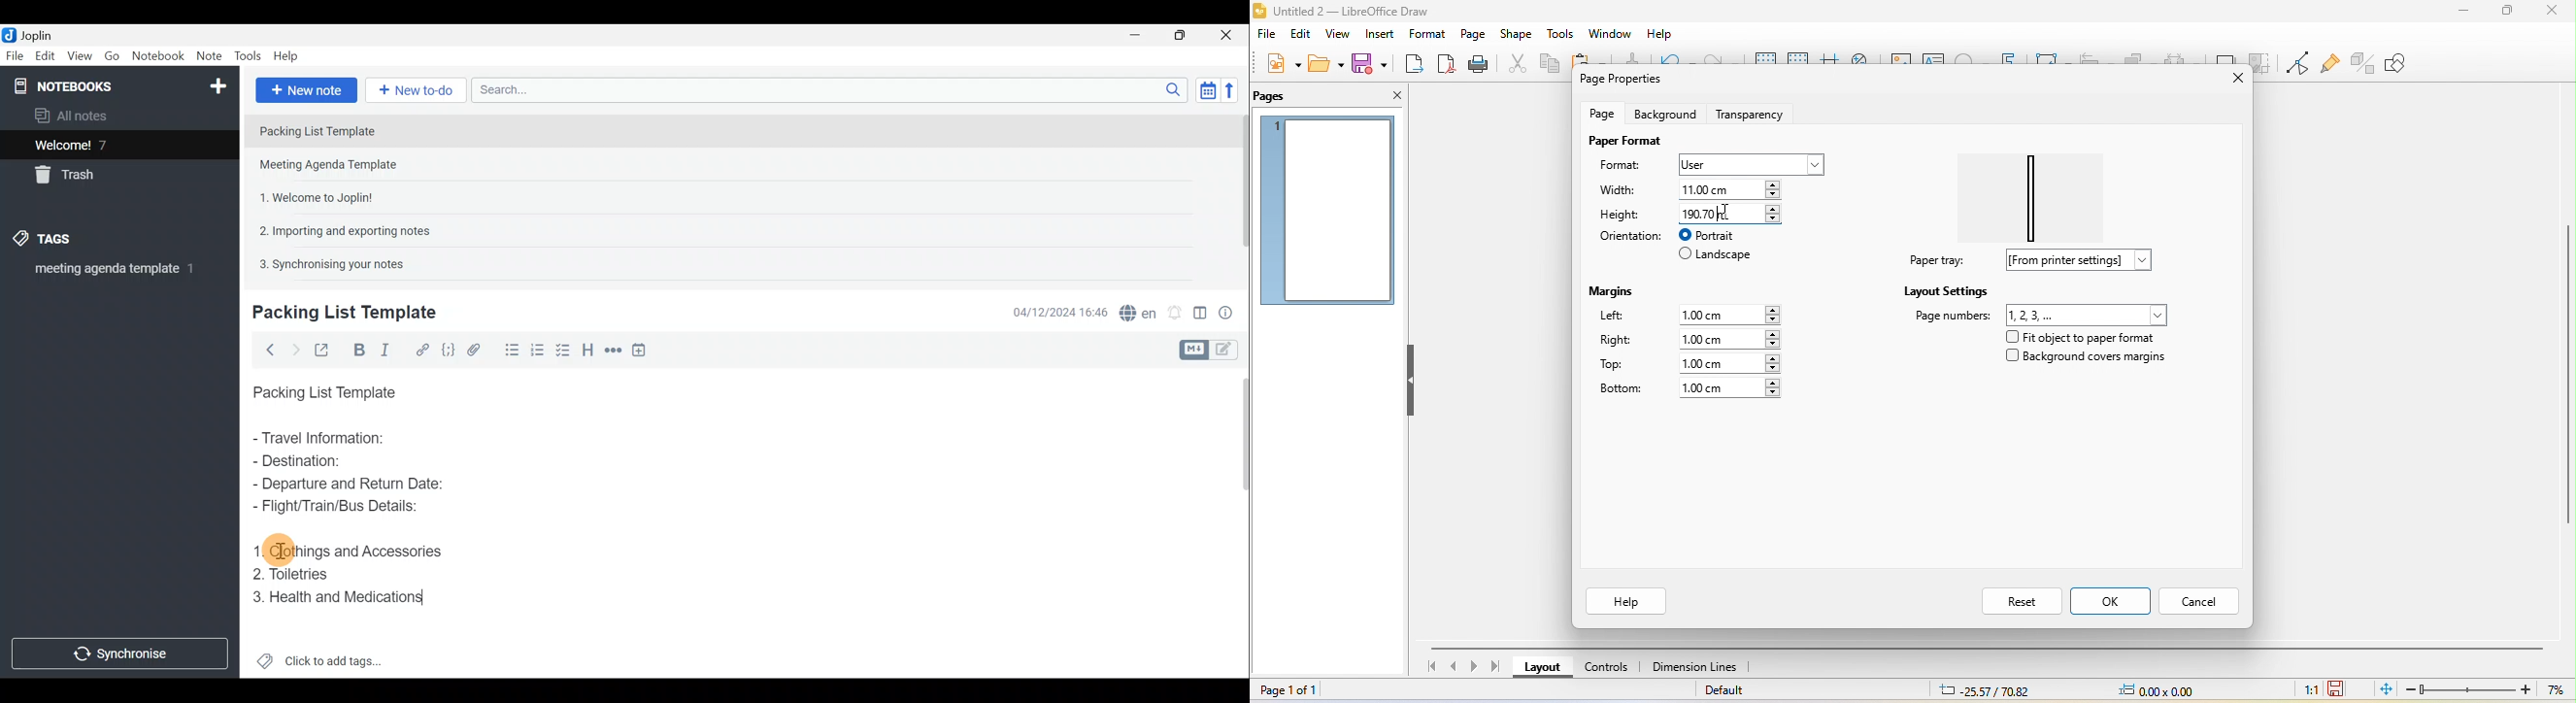  Describe the element at coordinates (1230, 351) in the screenshot. I see `Toggle editors` at that location.